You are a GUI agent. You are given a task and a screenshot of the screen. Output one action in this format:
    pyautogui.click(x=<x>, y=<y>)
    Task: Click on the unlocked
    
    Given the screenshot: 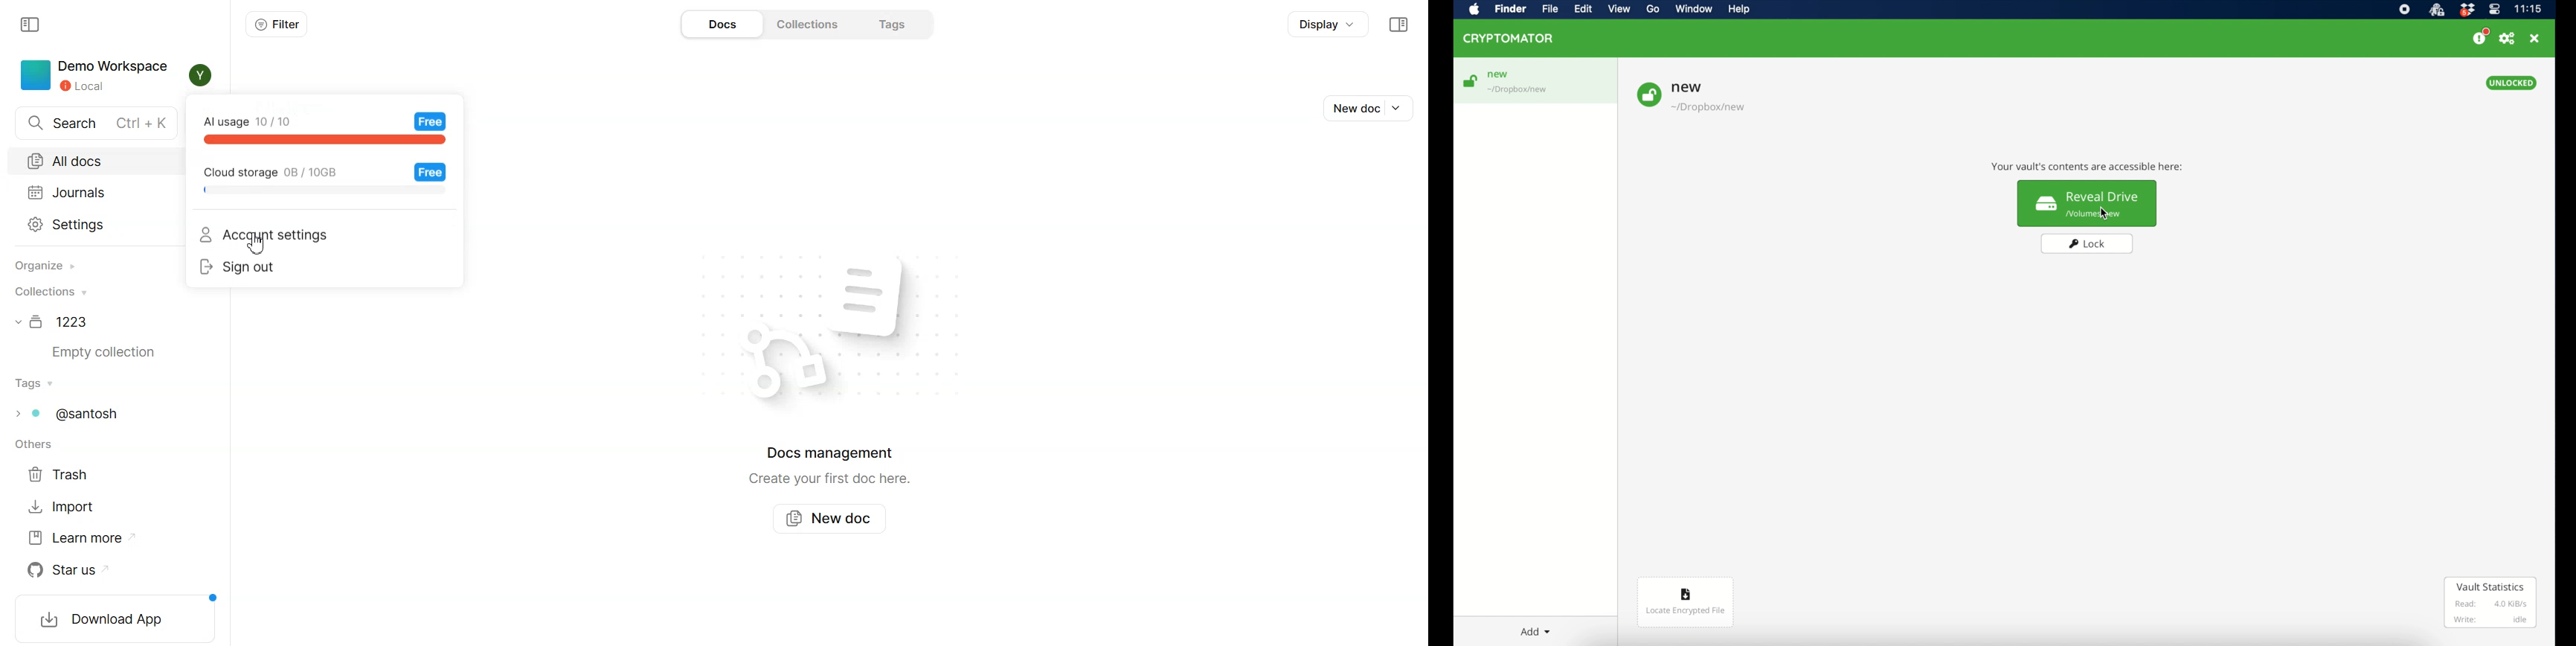 What is the action you would take?
    pyautogui.click(x=2512, y=83)
    